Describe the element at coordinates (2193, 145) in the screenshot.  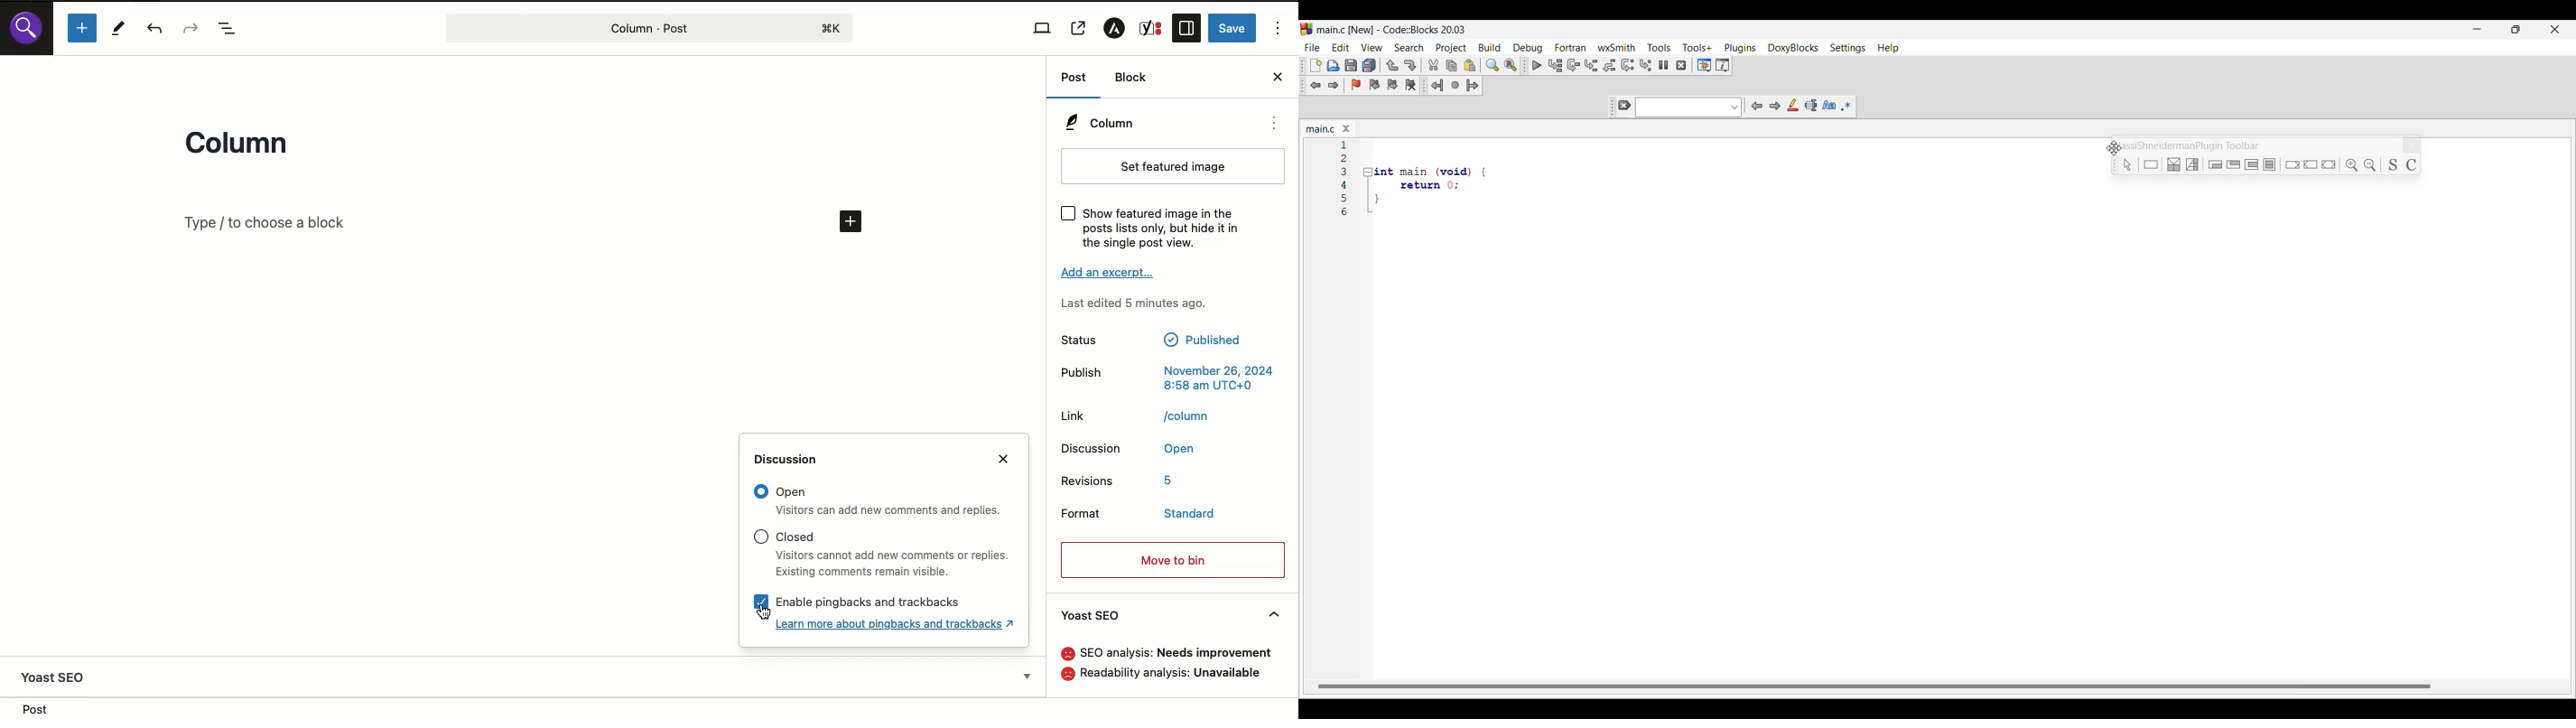
I see `Toolbar title` at that location.